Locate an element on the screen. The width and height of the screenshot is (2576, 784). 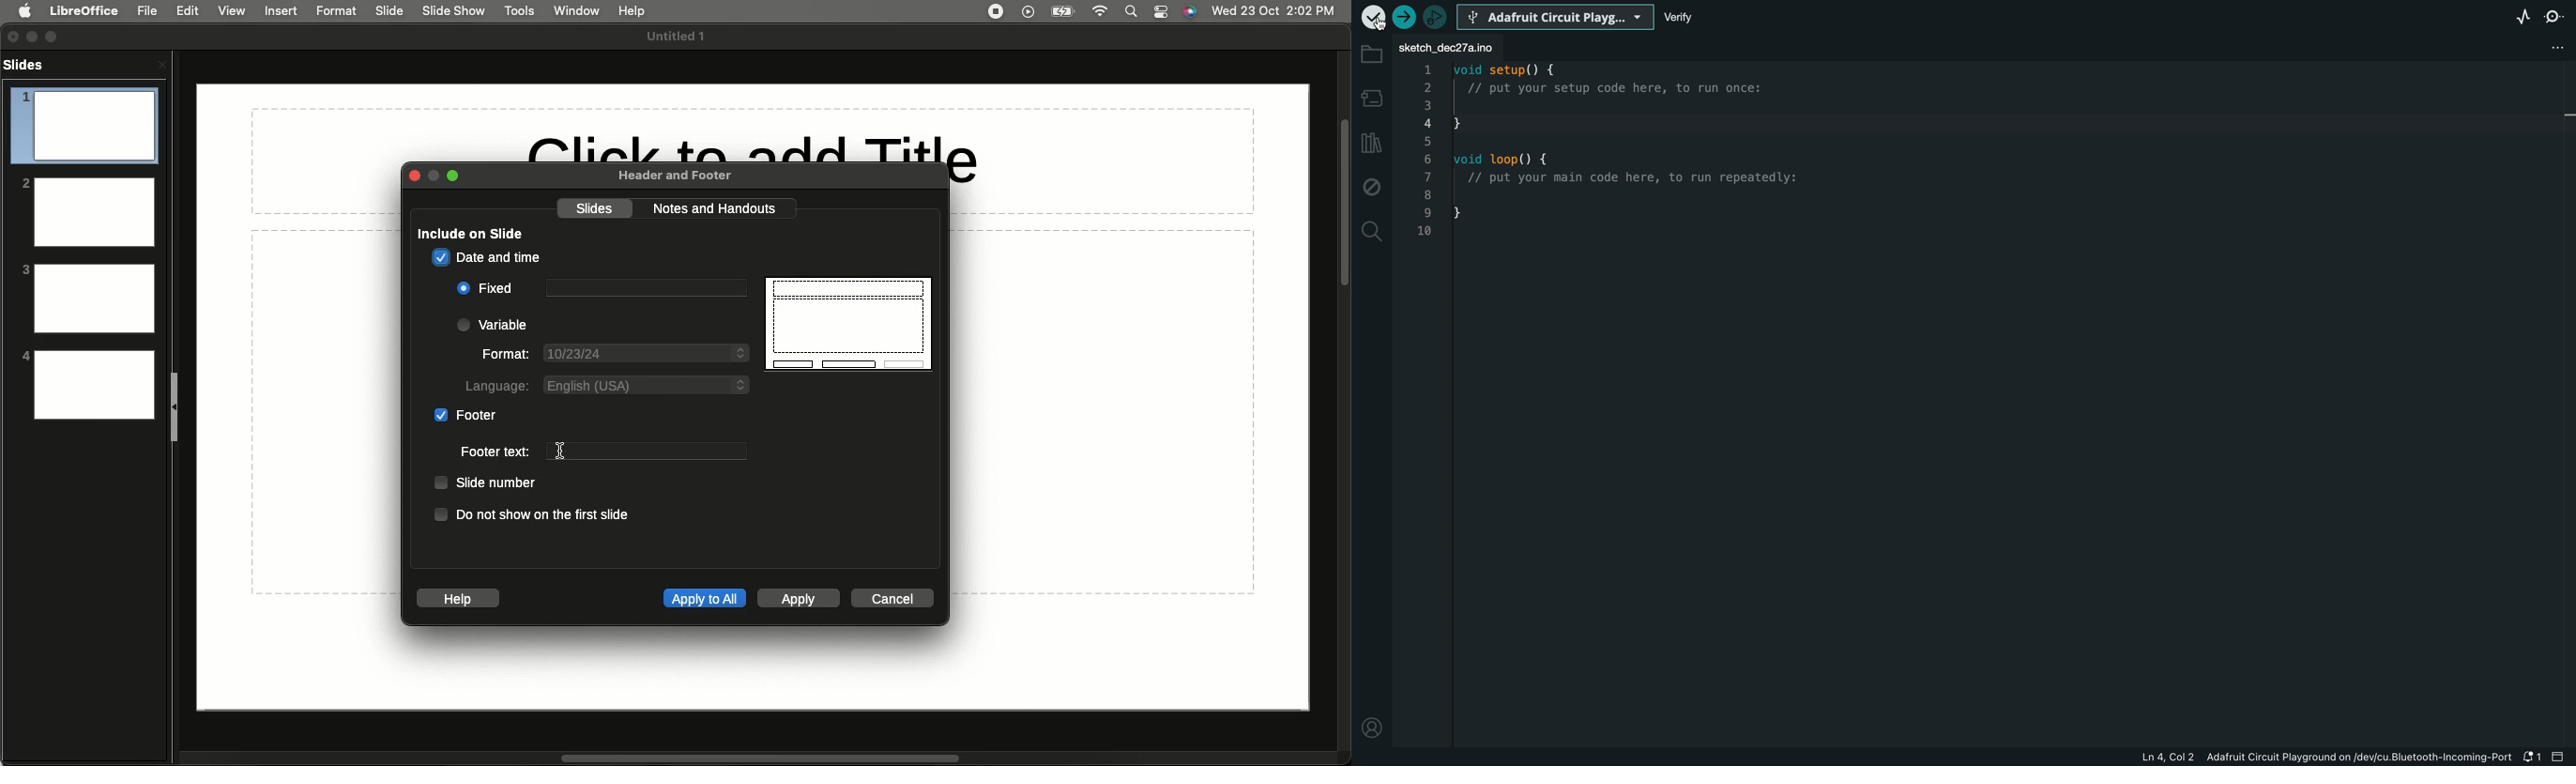
Expand is located at coordinates (460, 176).